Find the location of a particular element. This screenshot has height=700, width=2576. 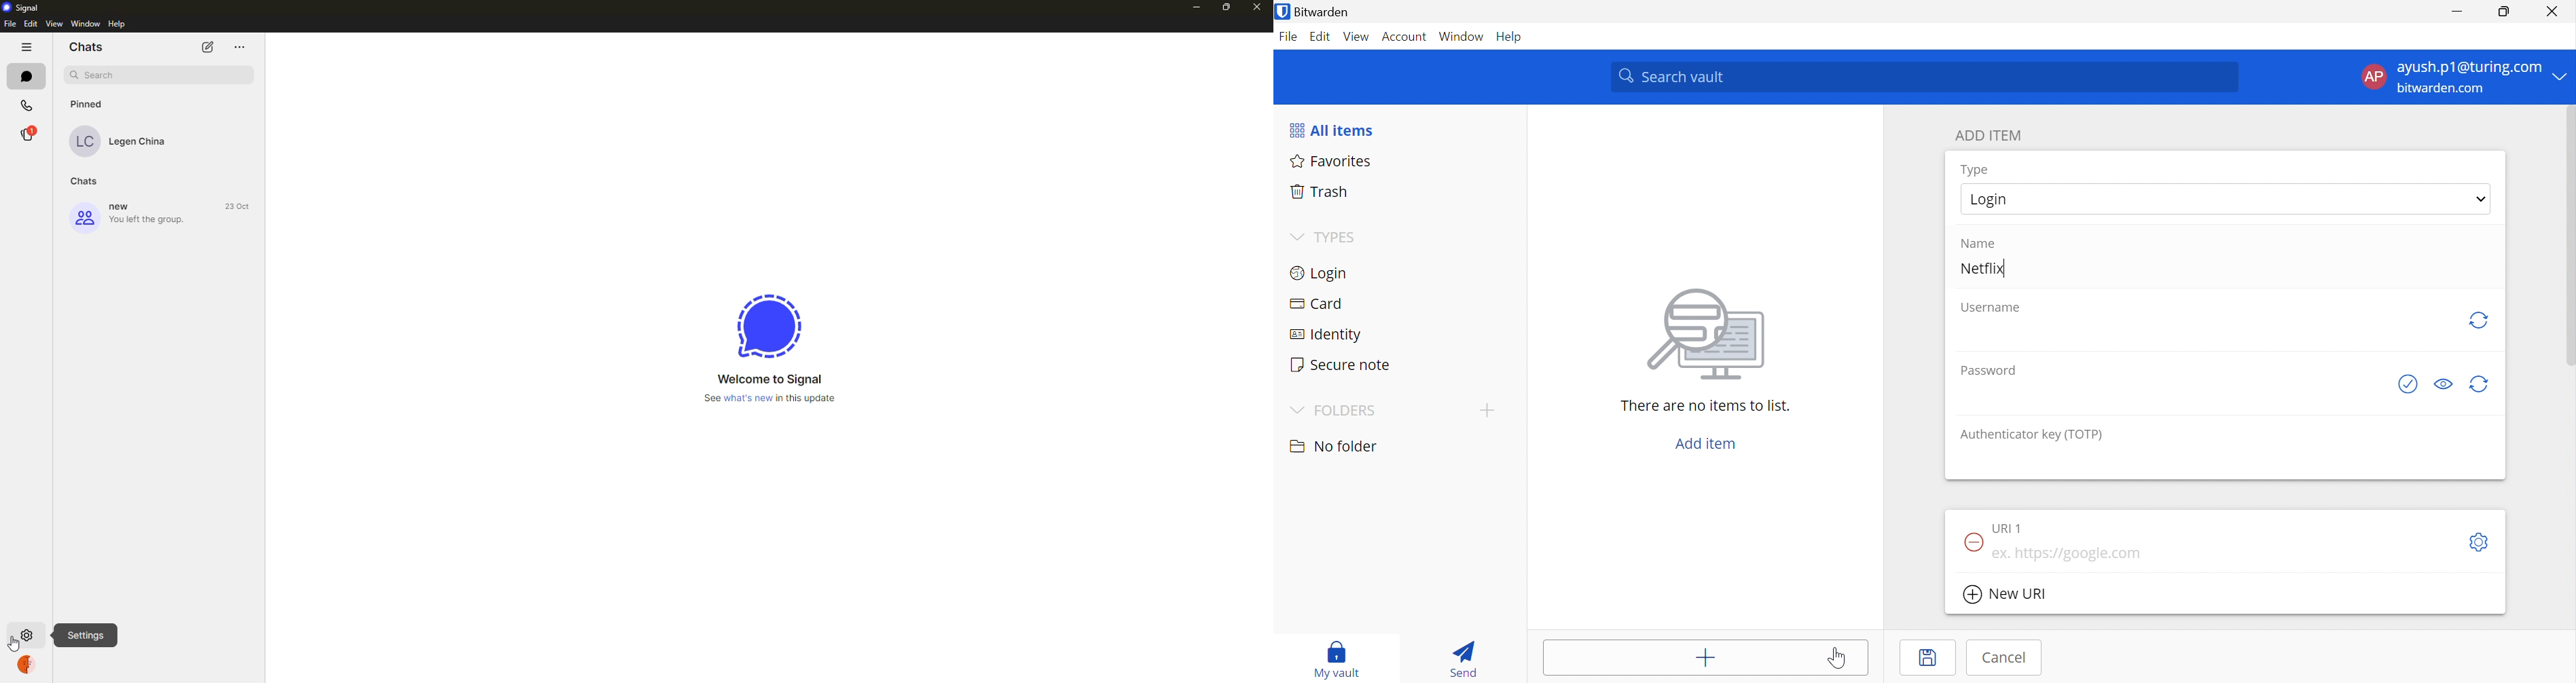

Authentication key (TOTP) is located at coordinates (2031, 436).